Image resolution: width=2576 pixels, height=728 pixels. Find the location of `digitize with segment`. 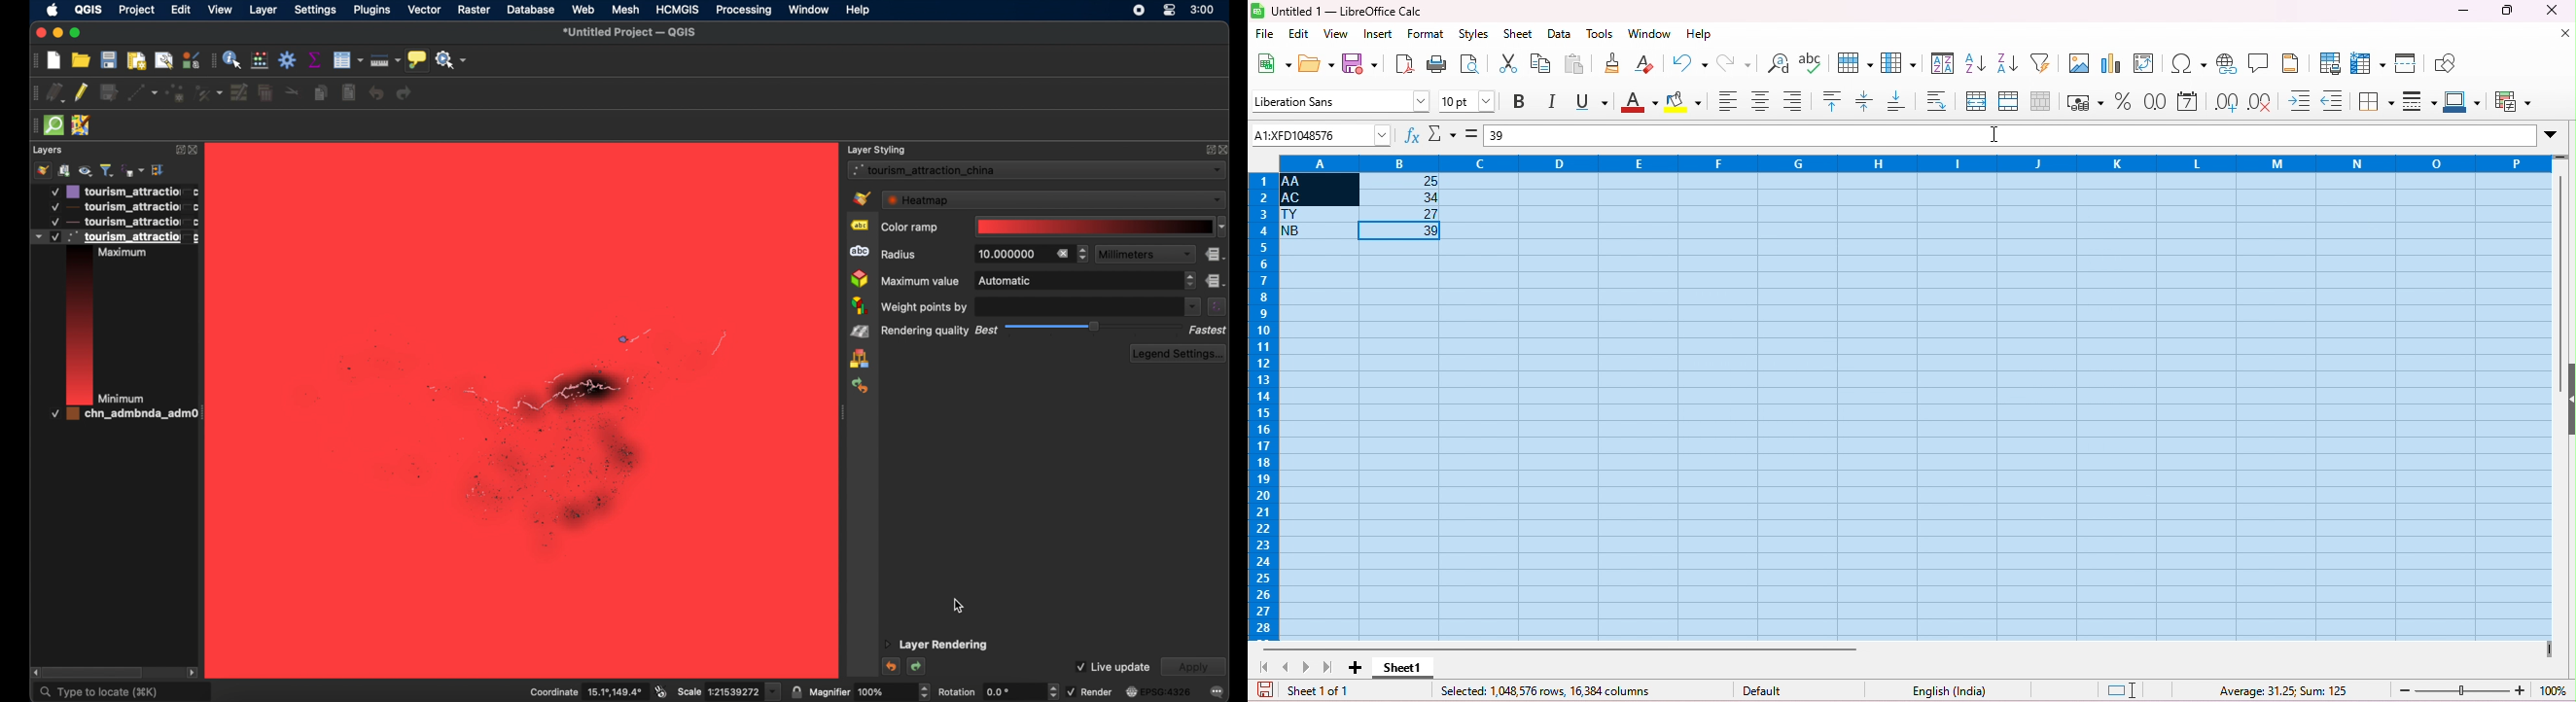

digitize with segment is located at coordinates (144, 93).